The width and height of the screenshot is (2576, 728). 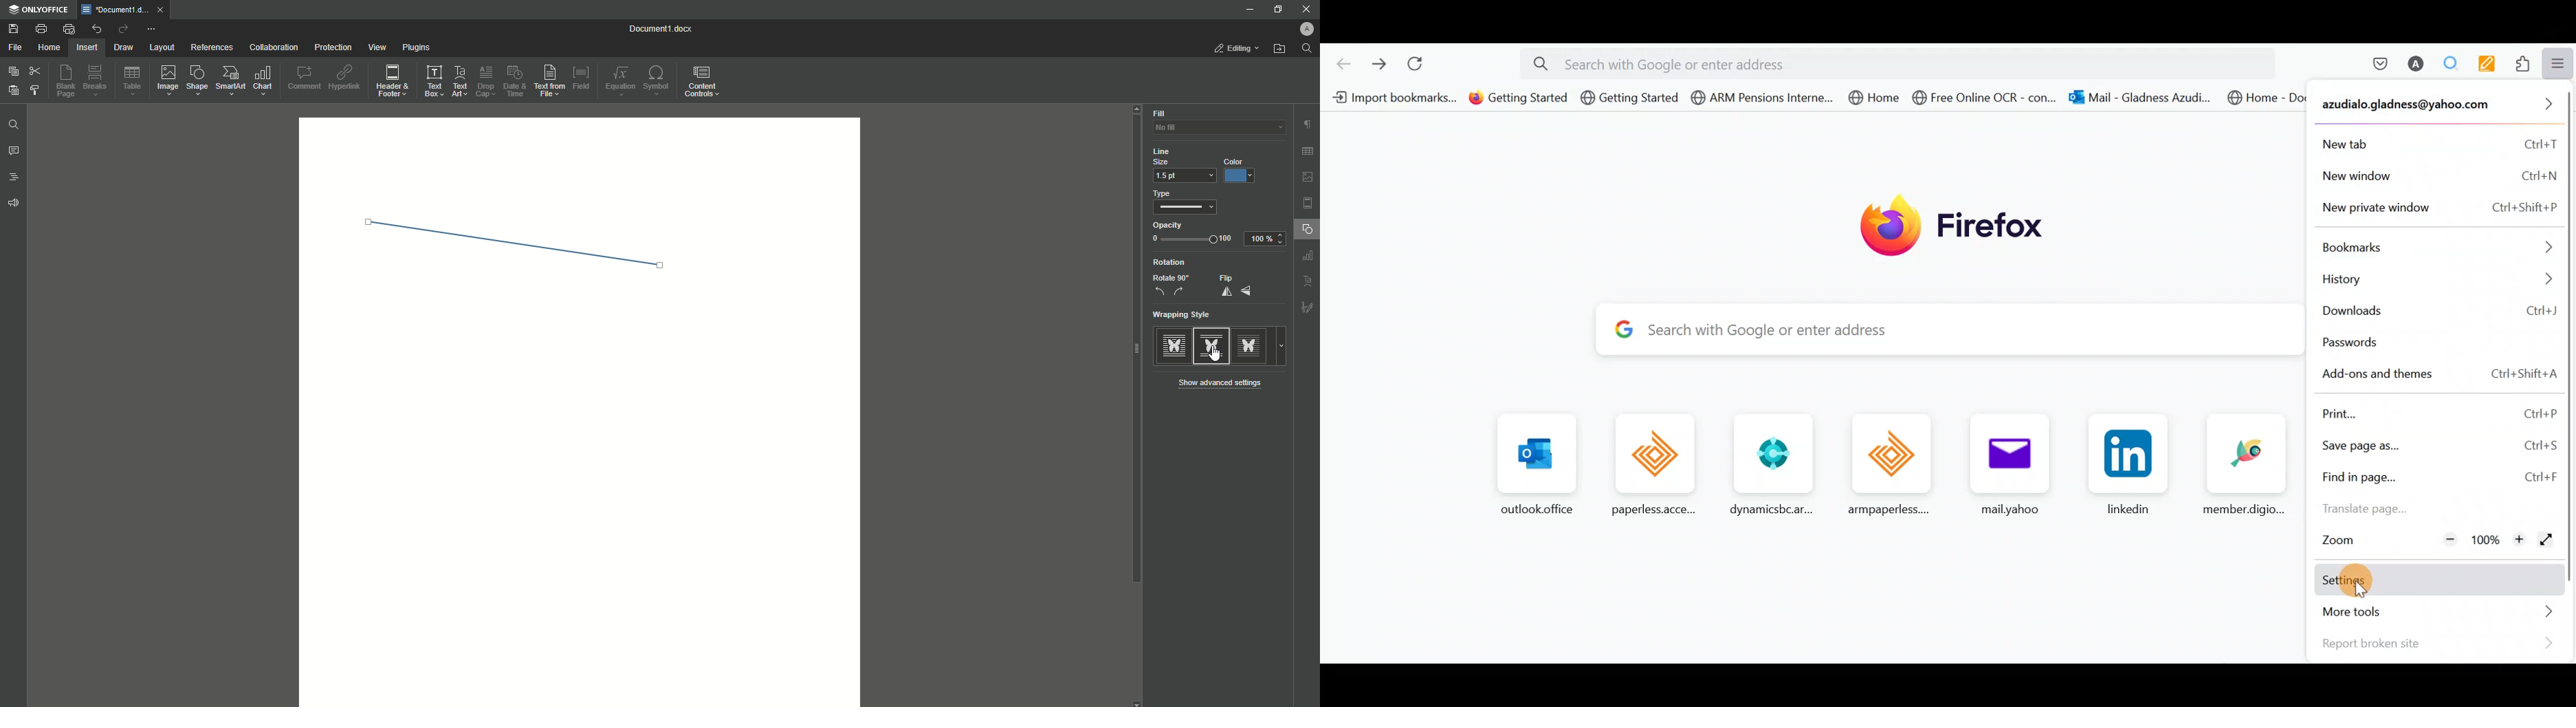 What do you see at coordinates (503, 237) in the screenshot?
I see `Line` at bounding box center [503, 237].